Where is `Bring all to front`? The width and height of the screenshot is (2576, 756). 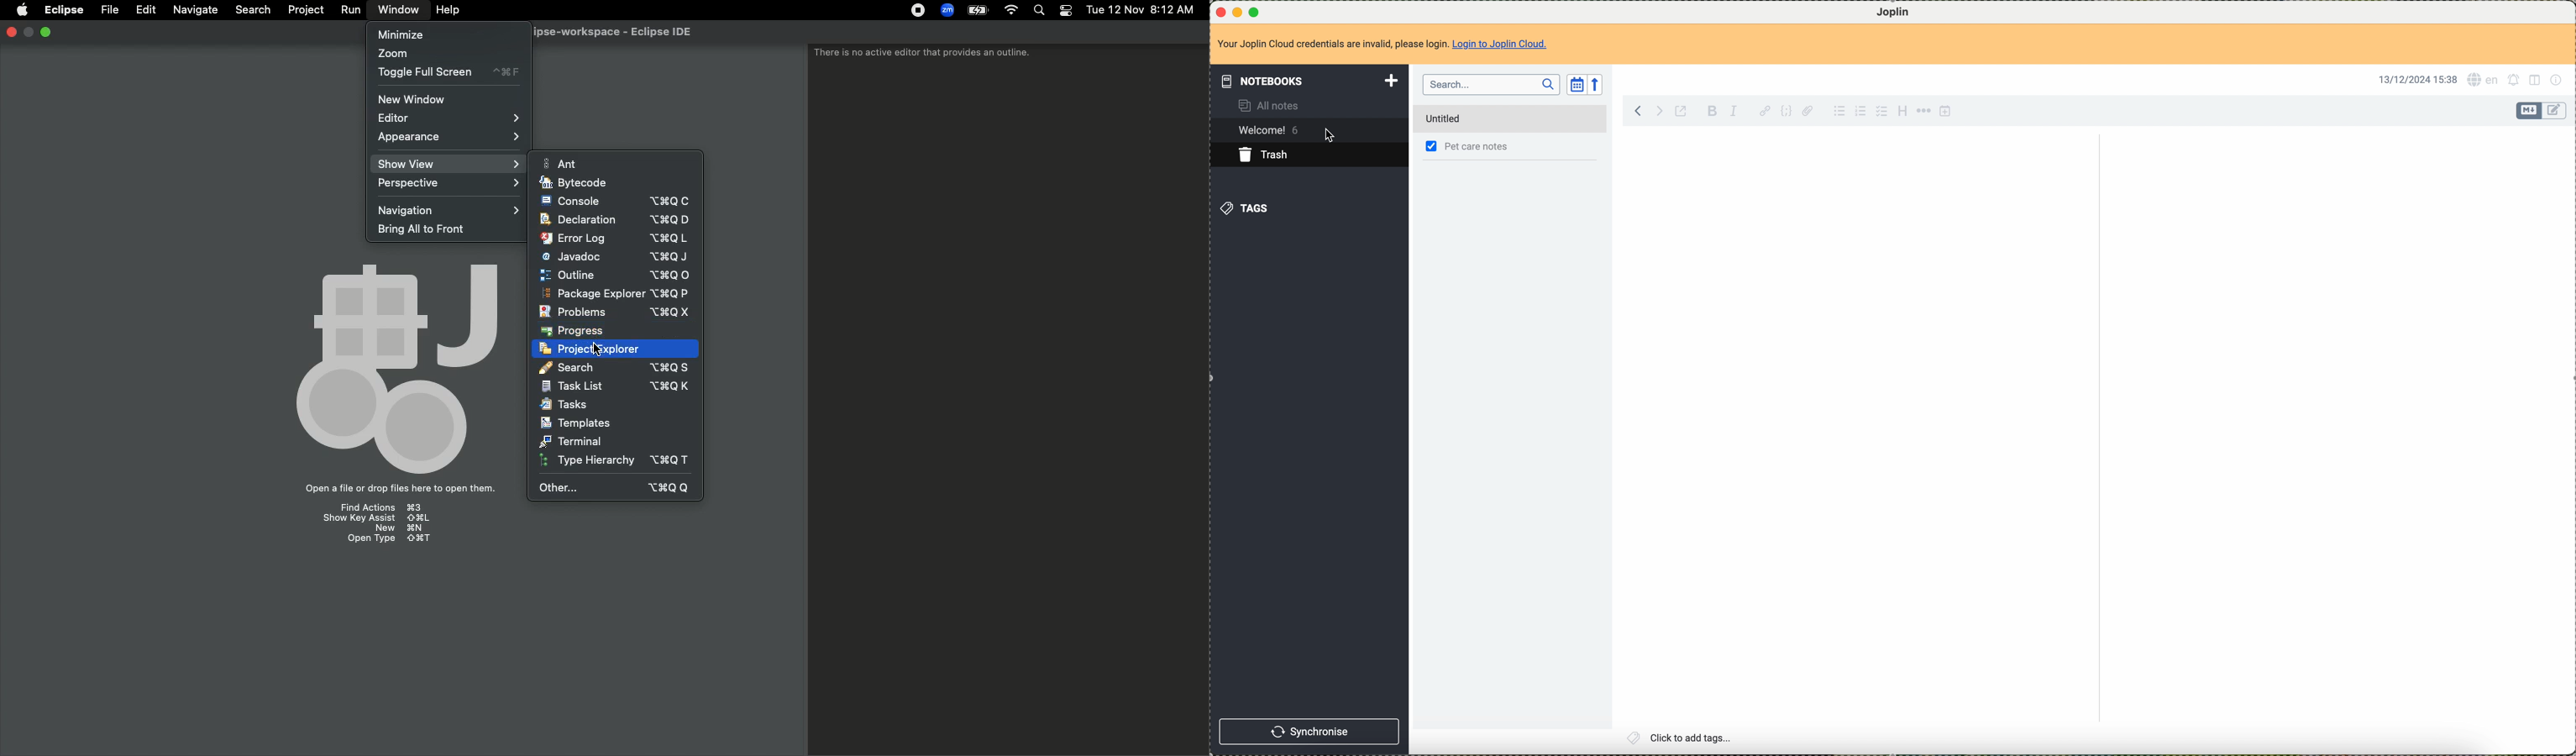 Bring all to front is located at coordinates (426, 231).